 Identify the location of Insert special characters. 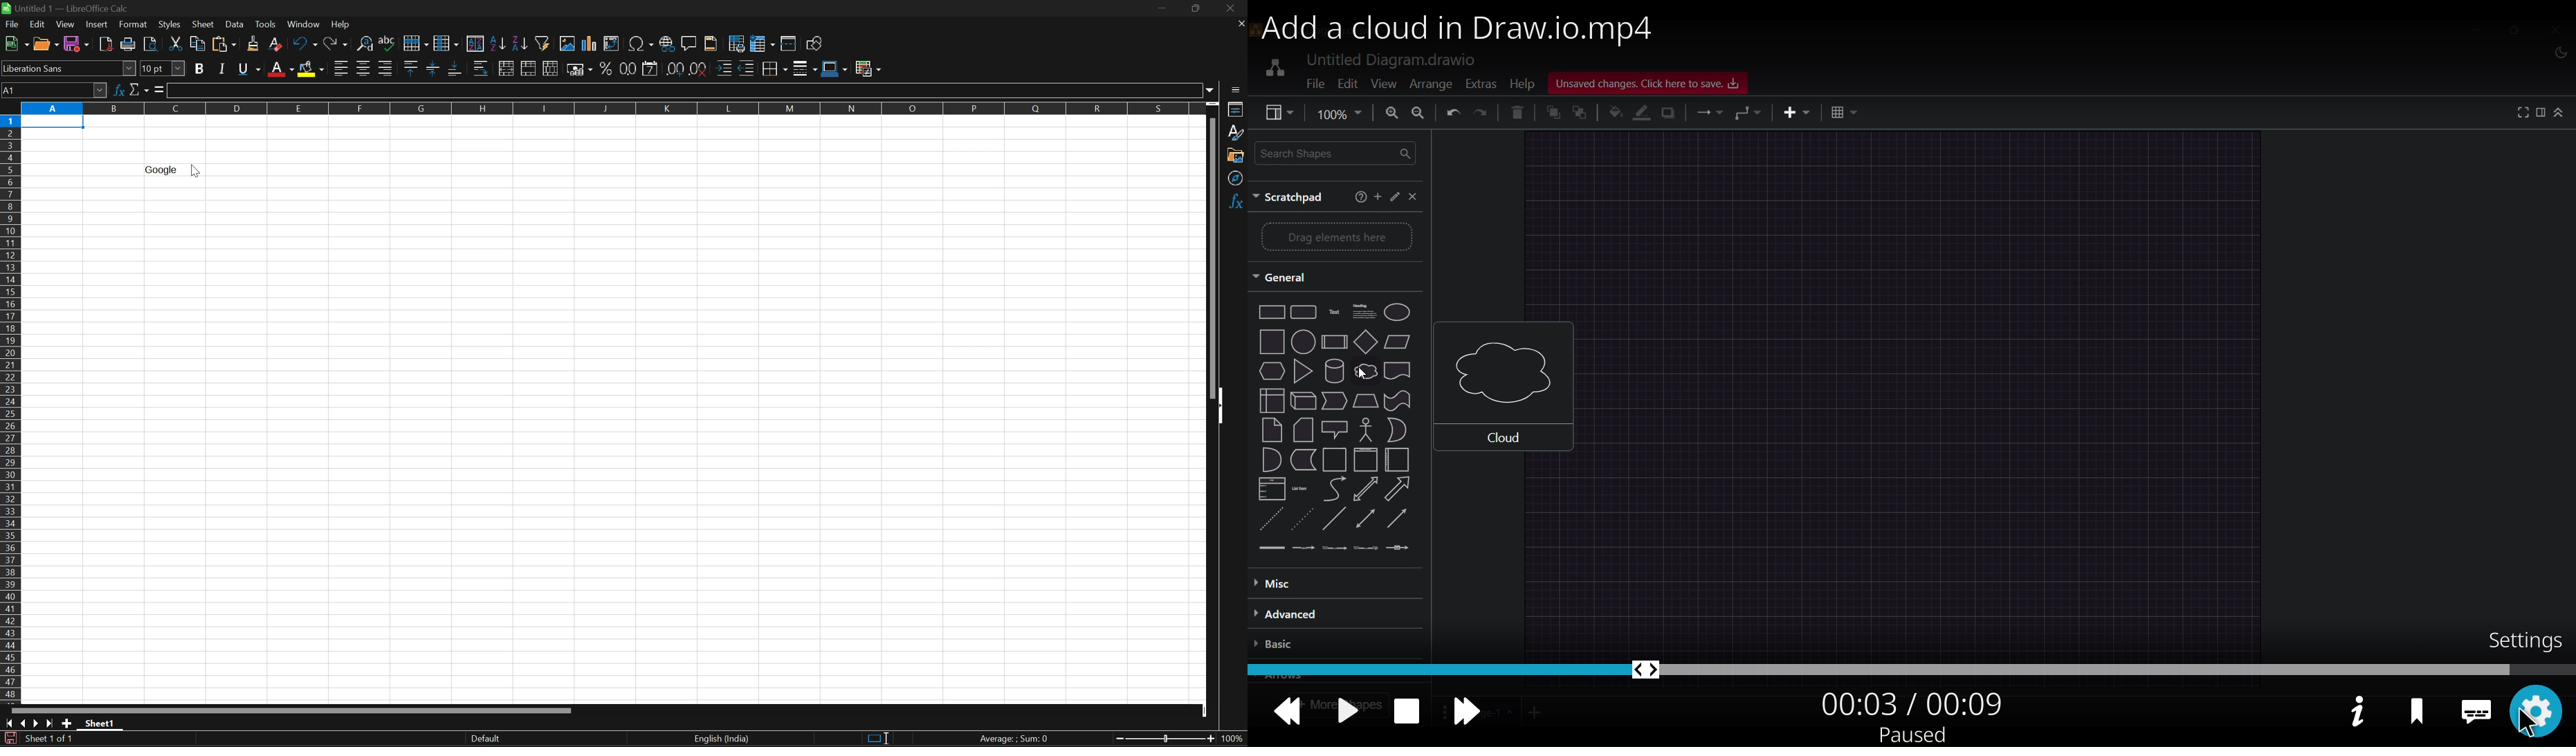
(640, 45).